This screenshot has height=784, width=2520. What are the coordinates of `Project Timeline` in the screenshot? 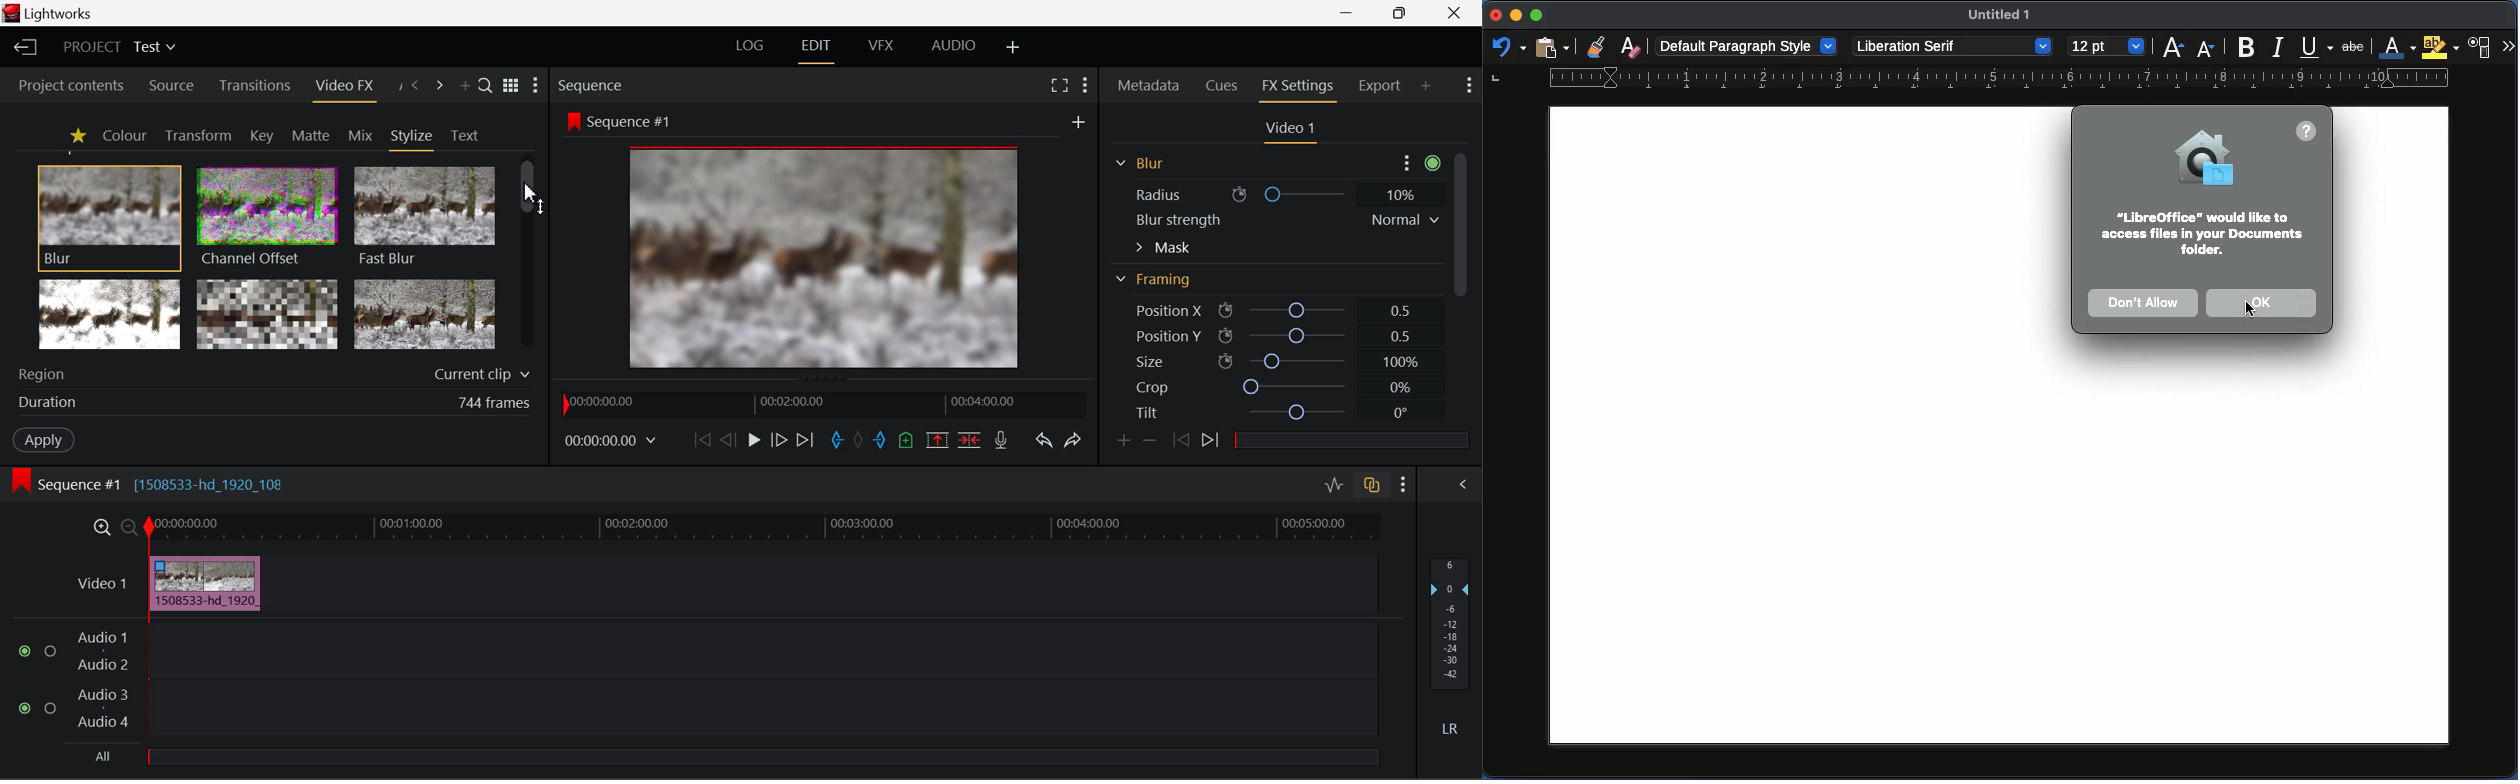 It's located at (764, 528).